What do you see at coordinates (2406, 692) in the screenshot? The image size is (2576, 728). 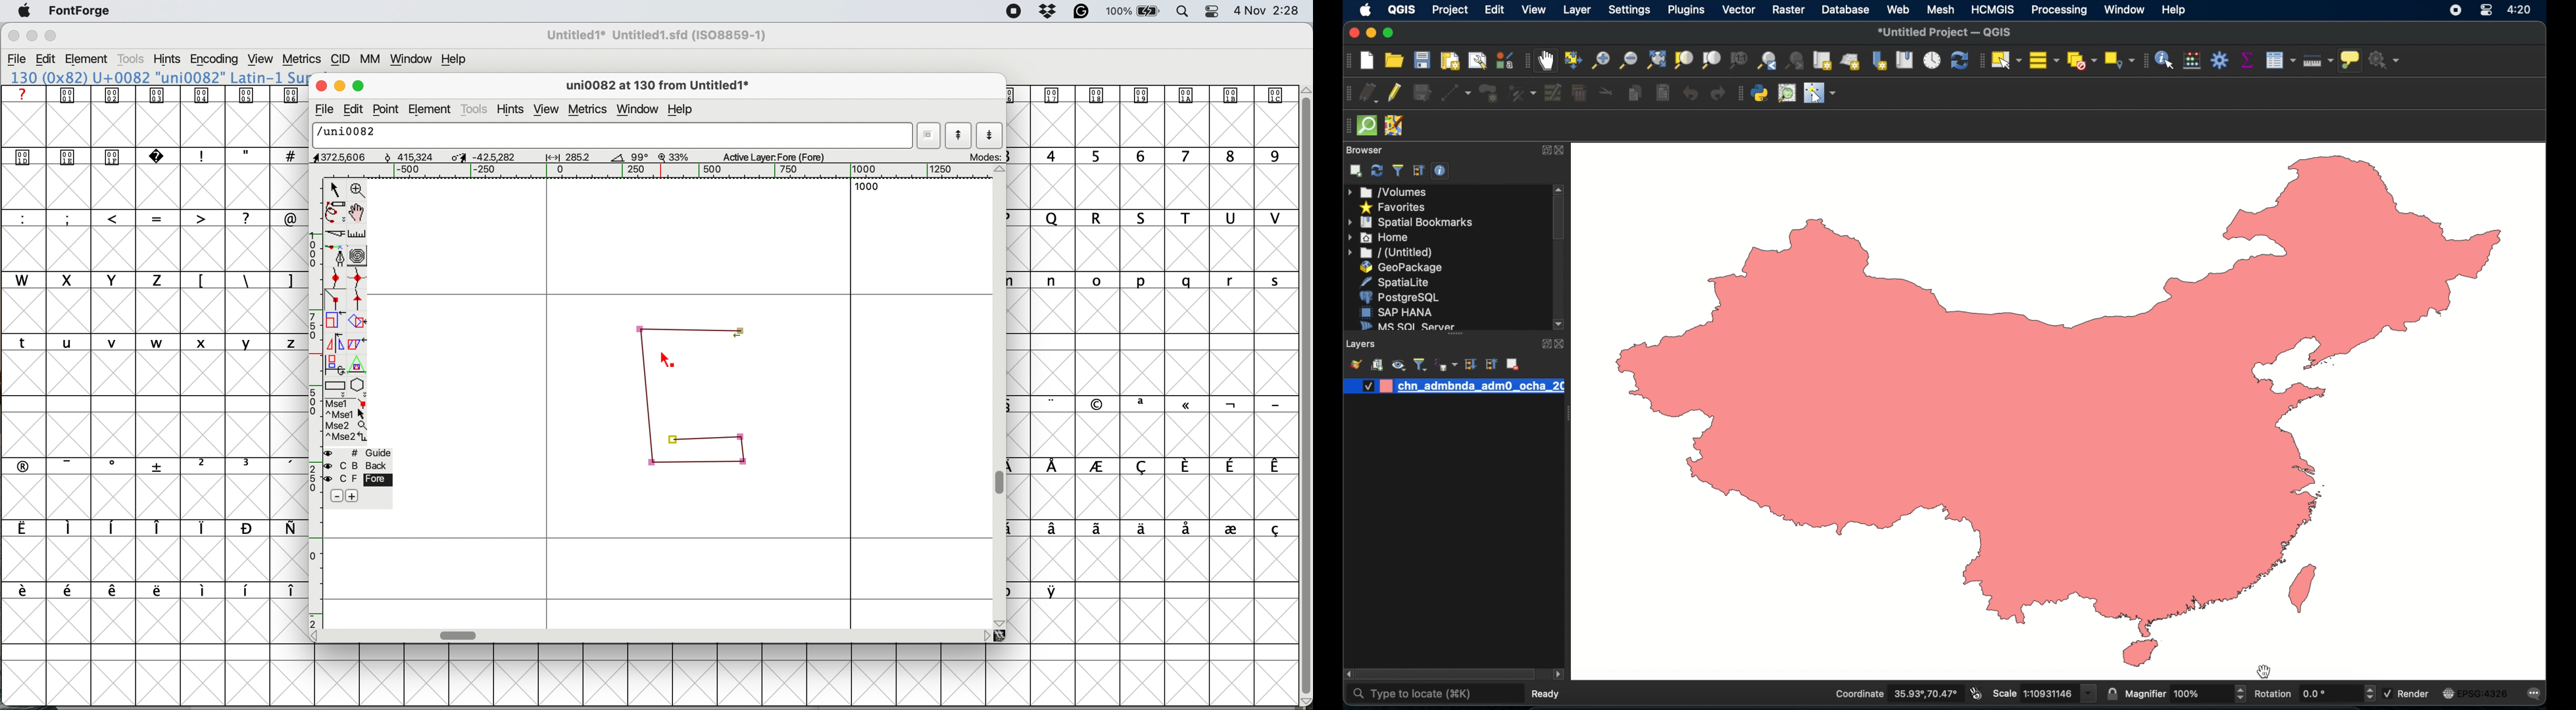 I see `render` at bounding box center [2406, 692].